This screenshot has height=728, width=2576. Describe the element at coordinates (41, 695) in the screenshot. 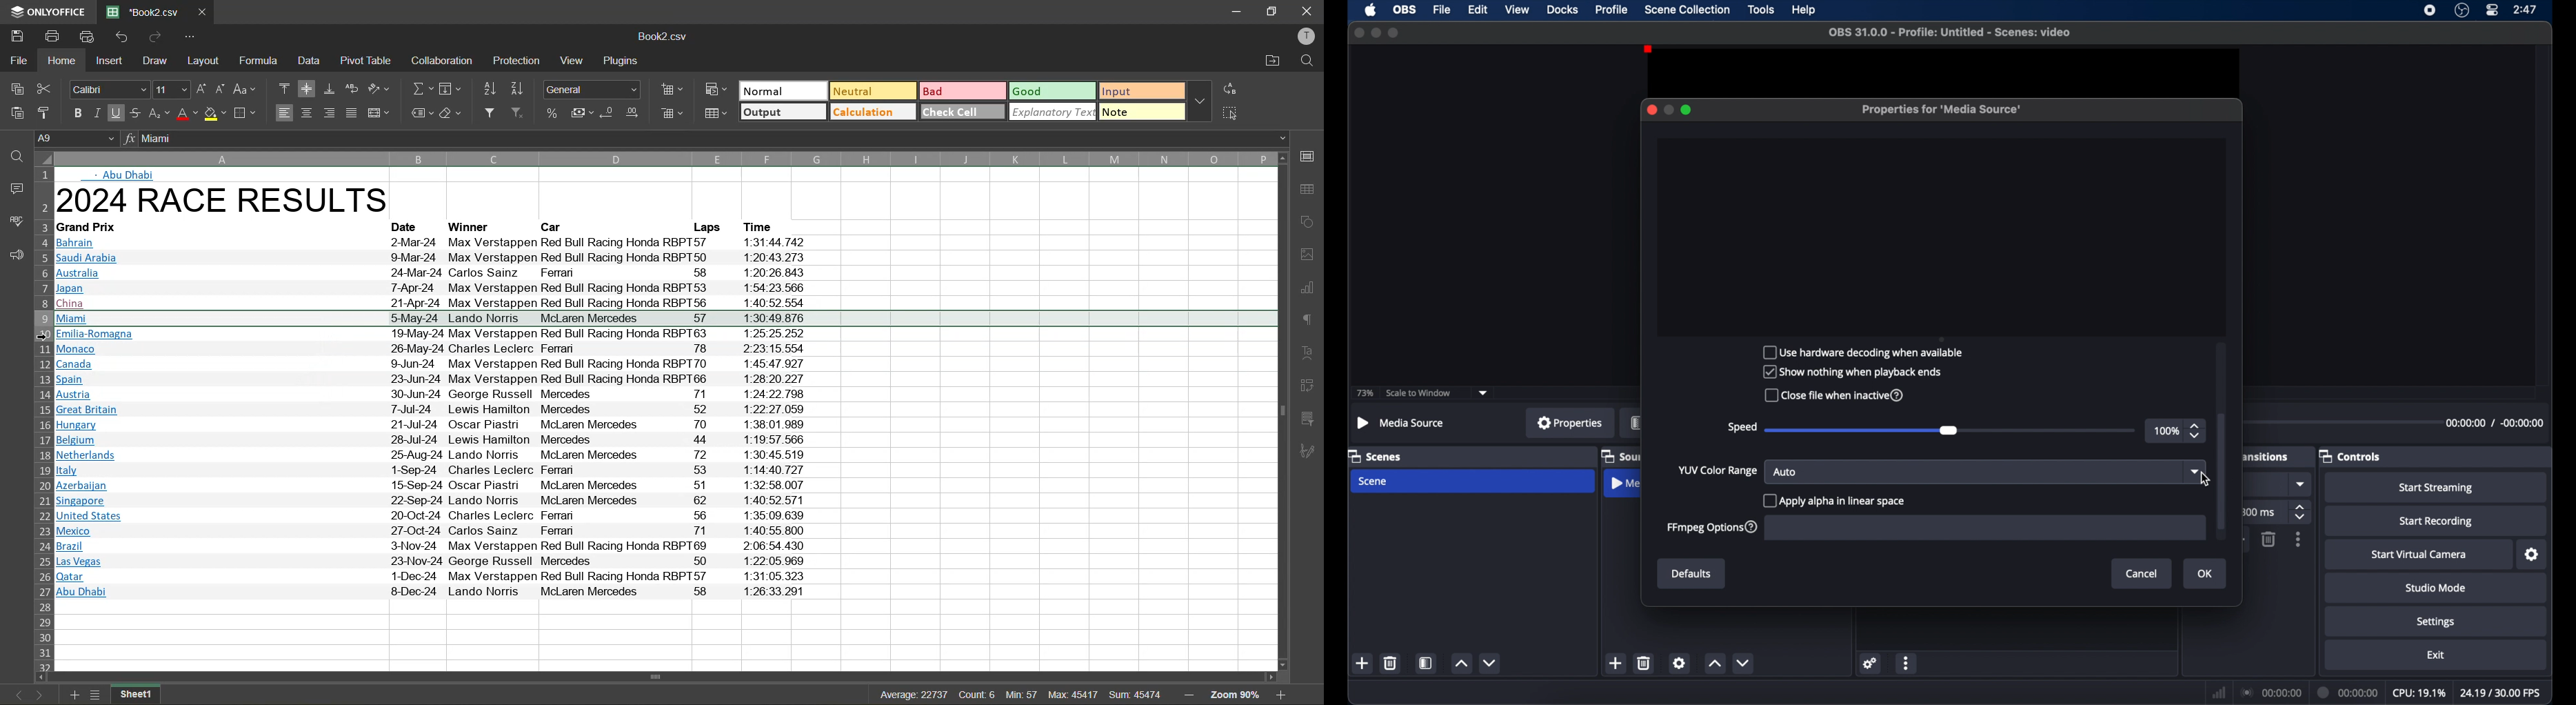

I see `next` at that location.